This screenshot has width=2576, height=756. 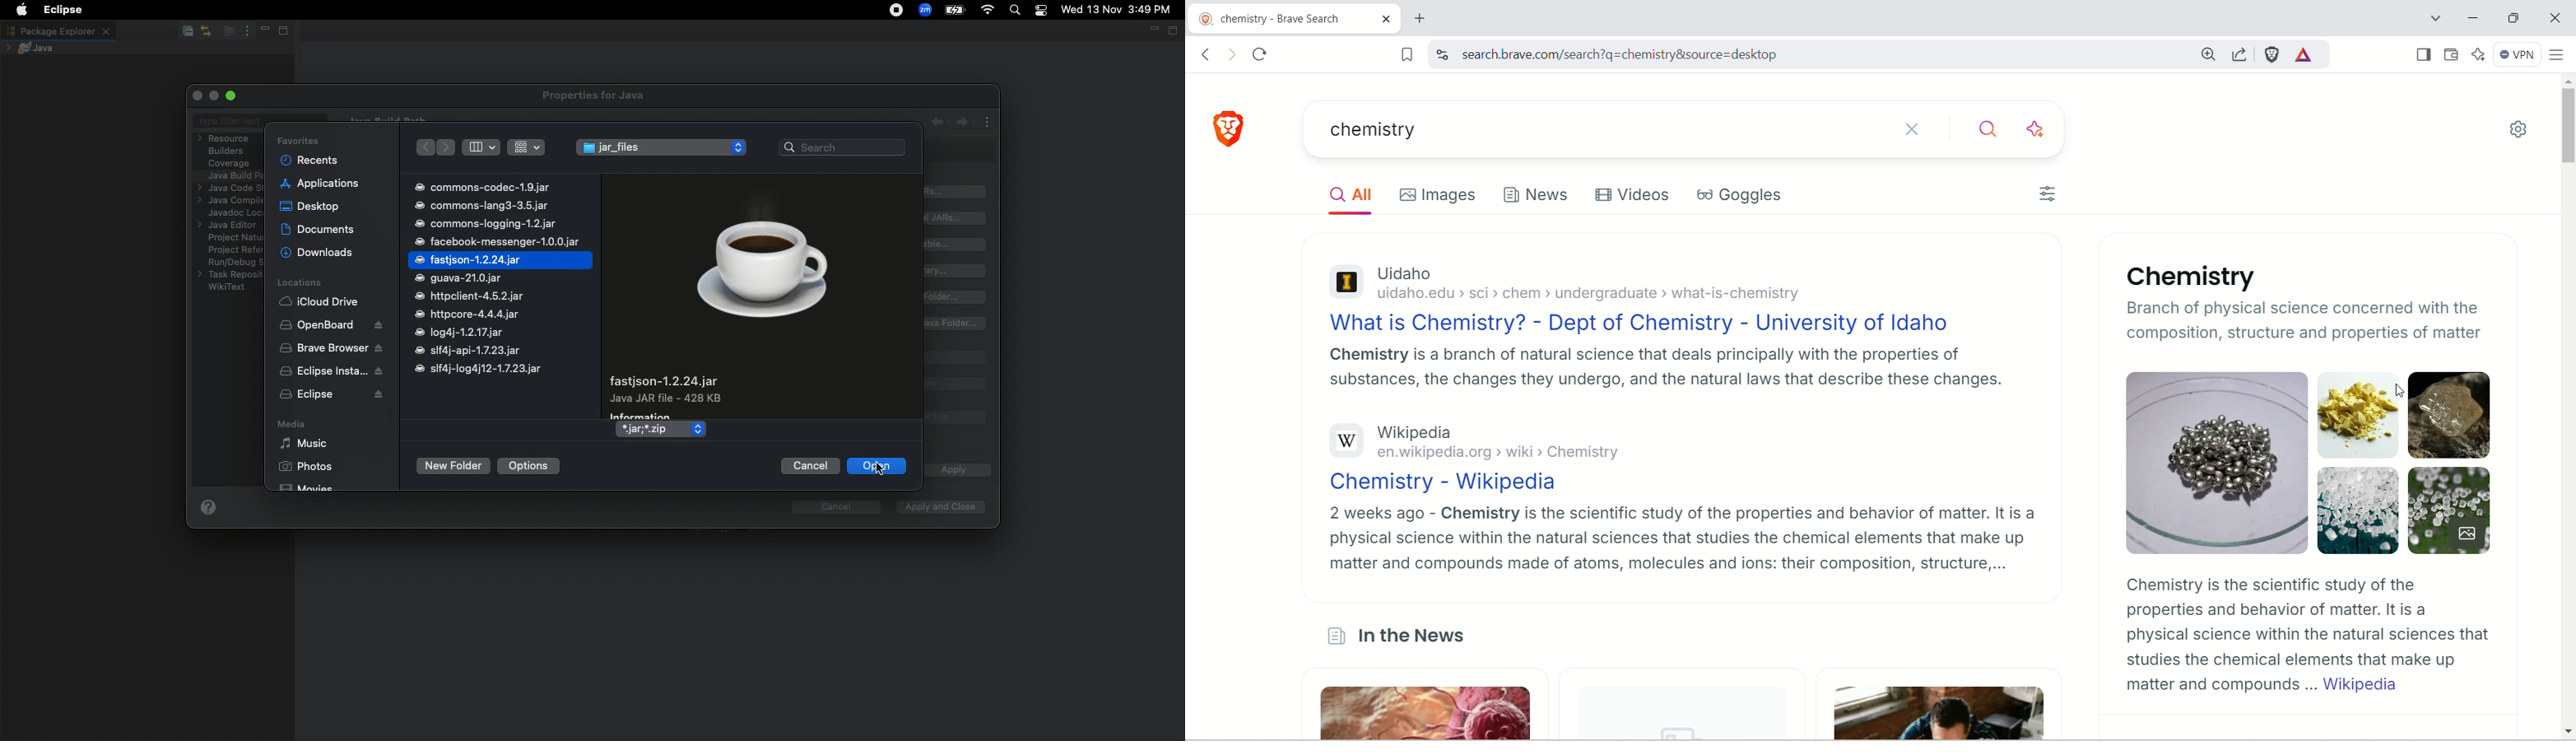 I want to click on Java compiler, so click(x=229, y=202).